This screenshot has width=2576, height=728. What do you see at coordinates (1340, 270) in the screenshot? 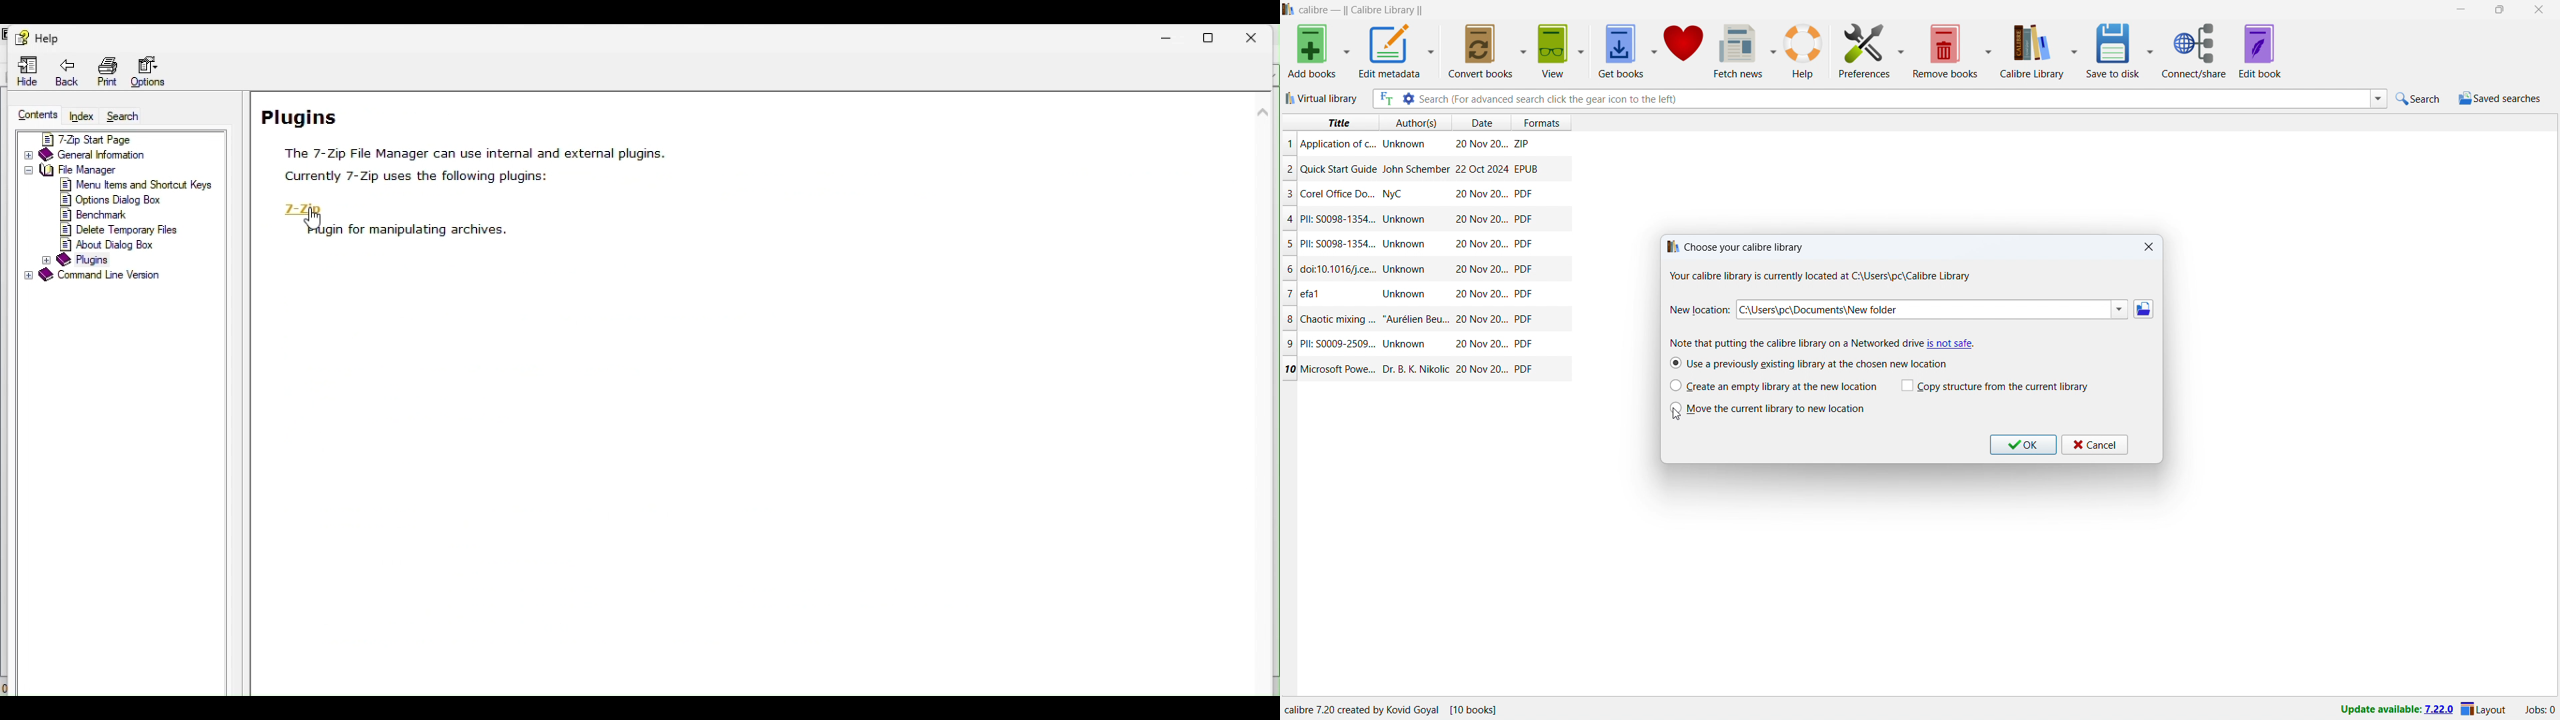
I see `Title` at bounding box center [1340, 270].